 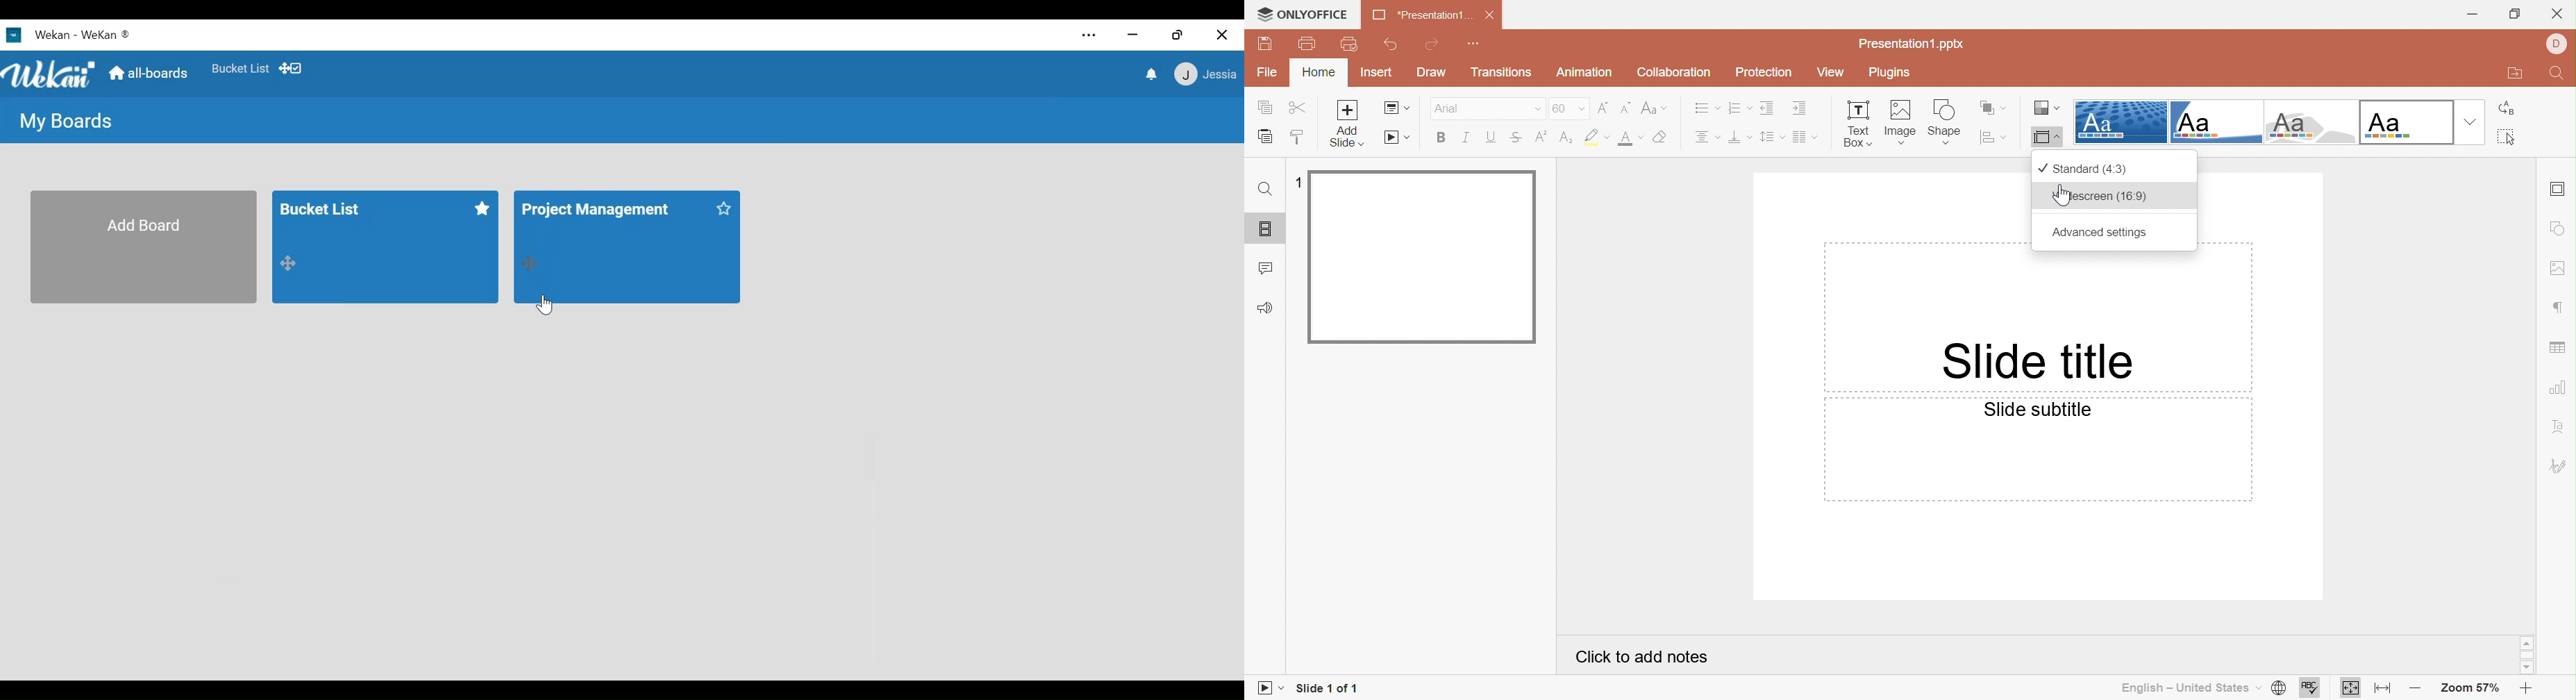 What do you see at coordinates (2560, 74) in the screenshot?
I see `Find` at bounding box center [2560, 74].